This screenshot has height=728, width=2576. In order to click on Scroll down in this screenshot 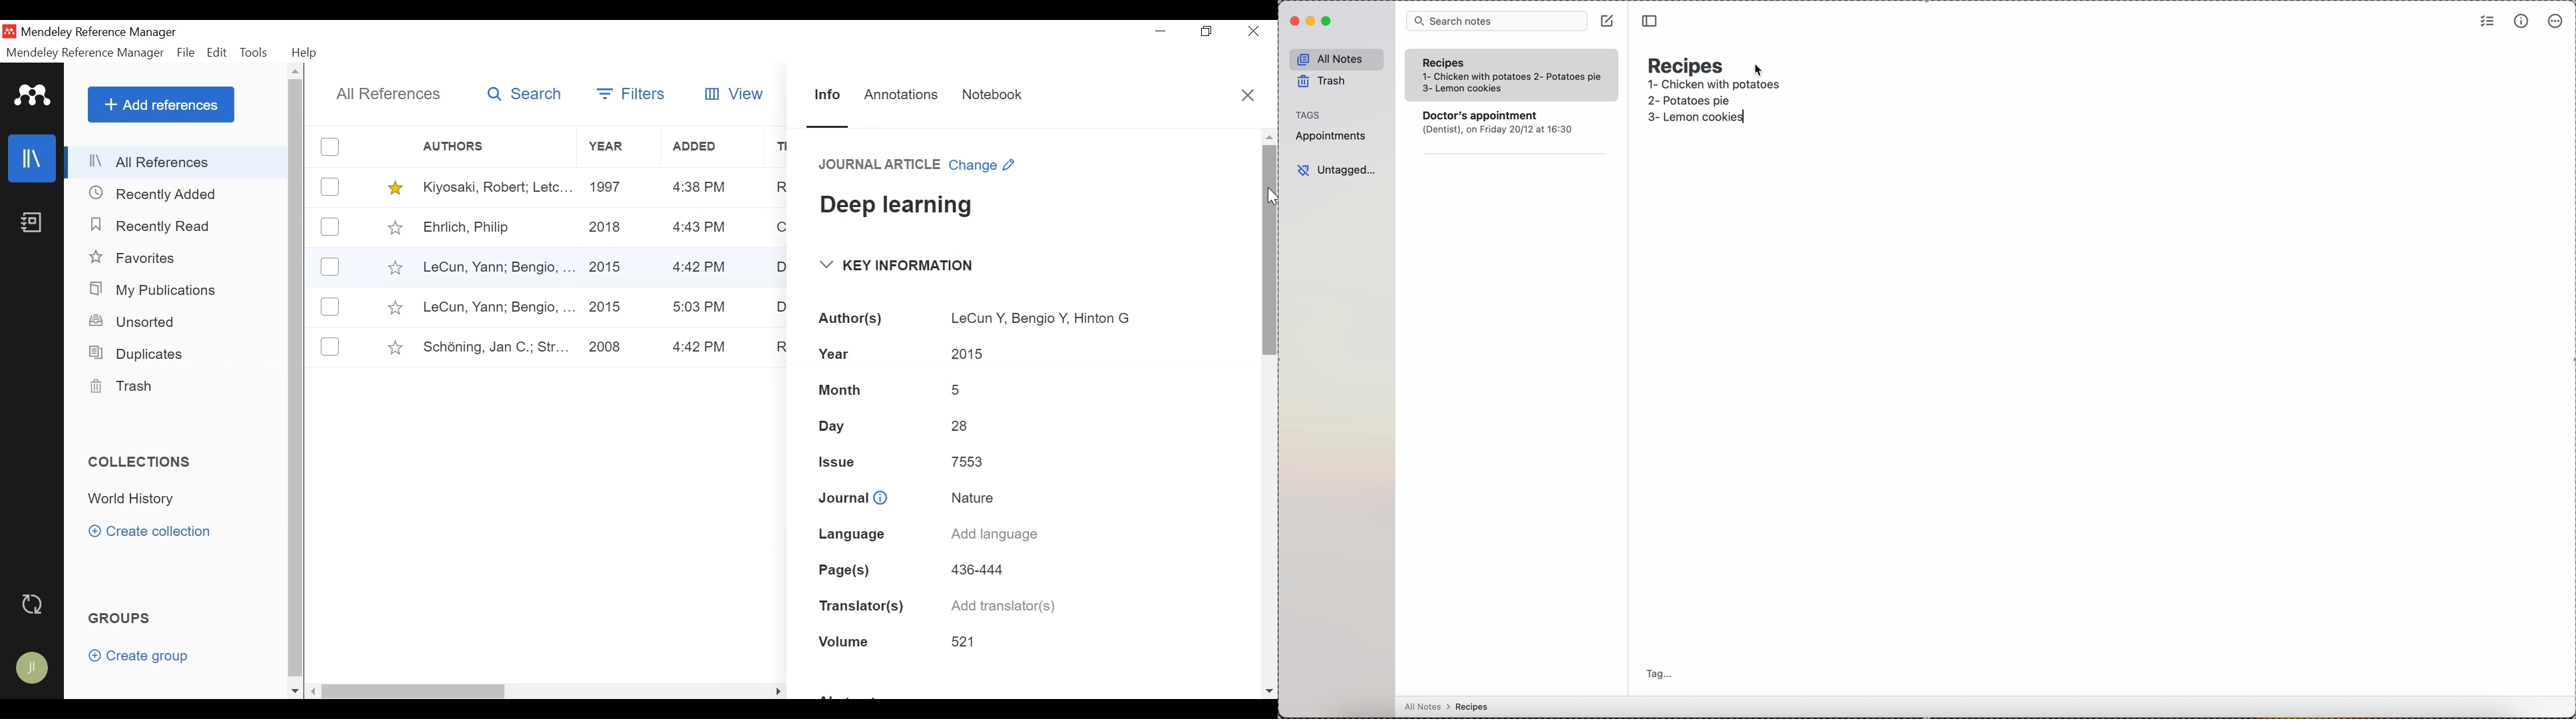, I will do `click(295, 691)`.